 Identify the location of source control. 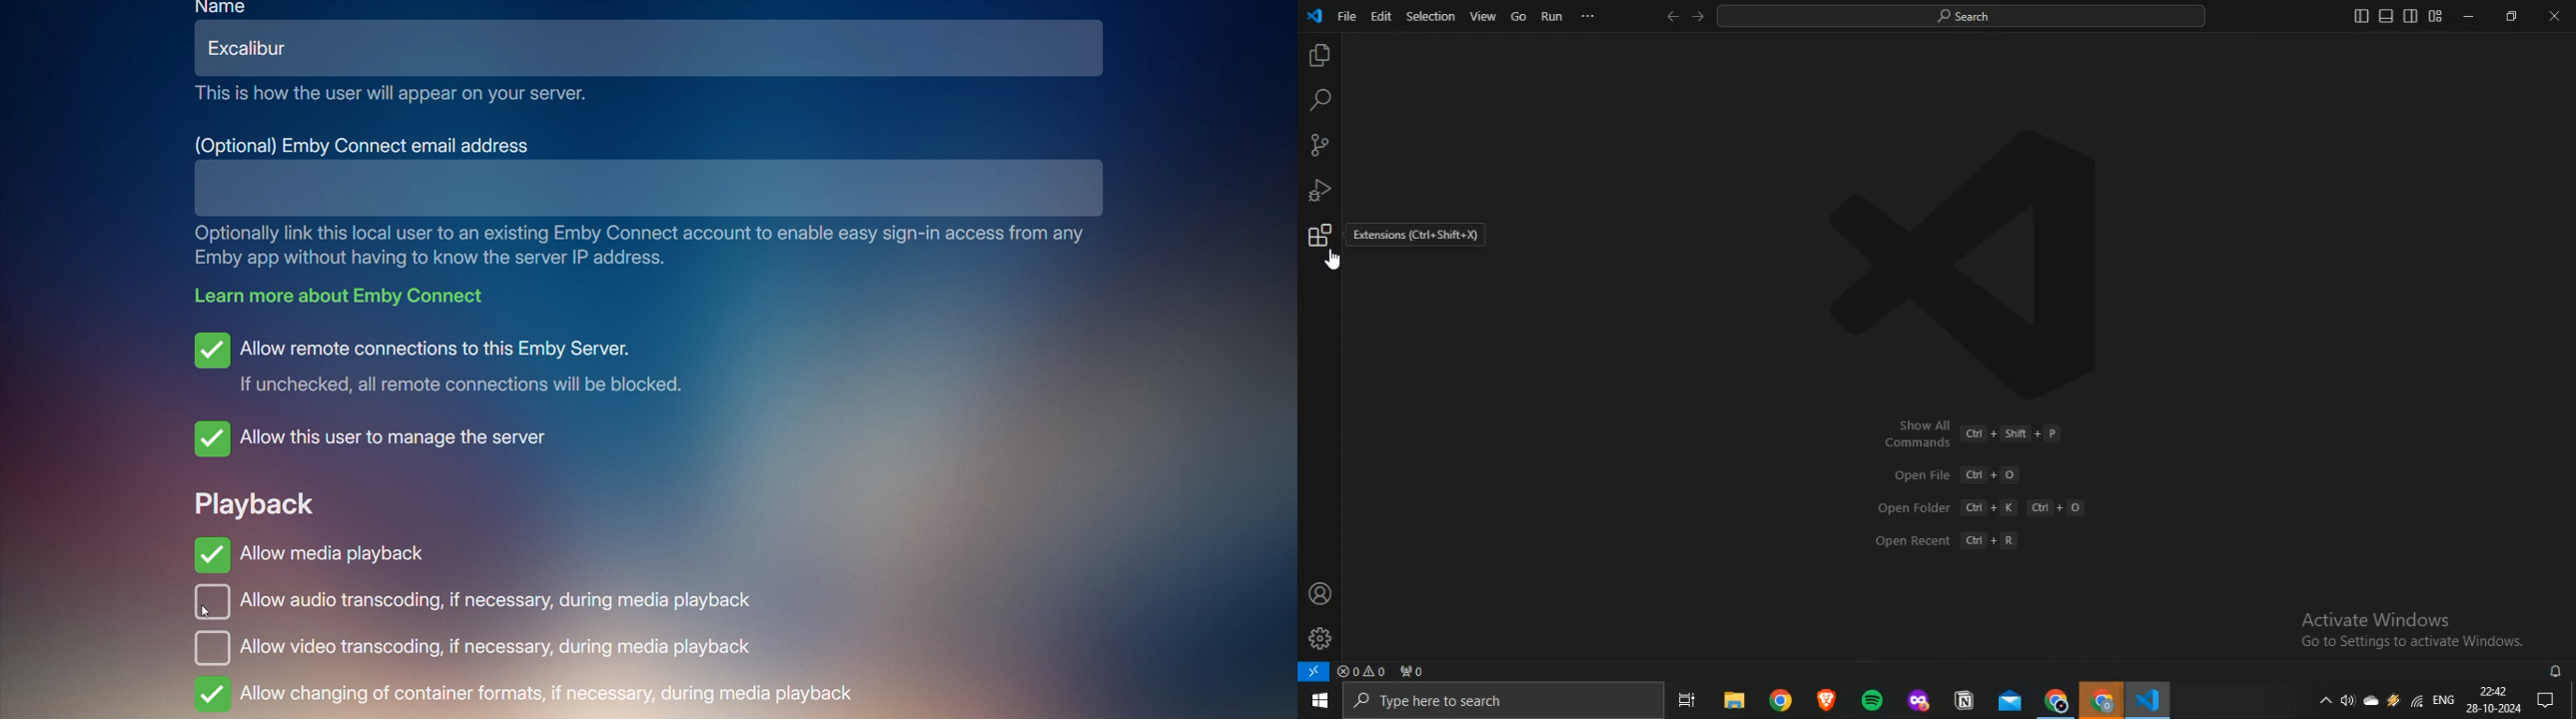
(1318, 145).